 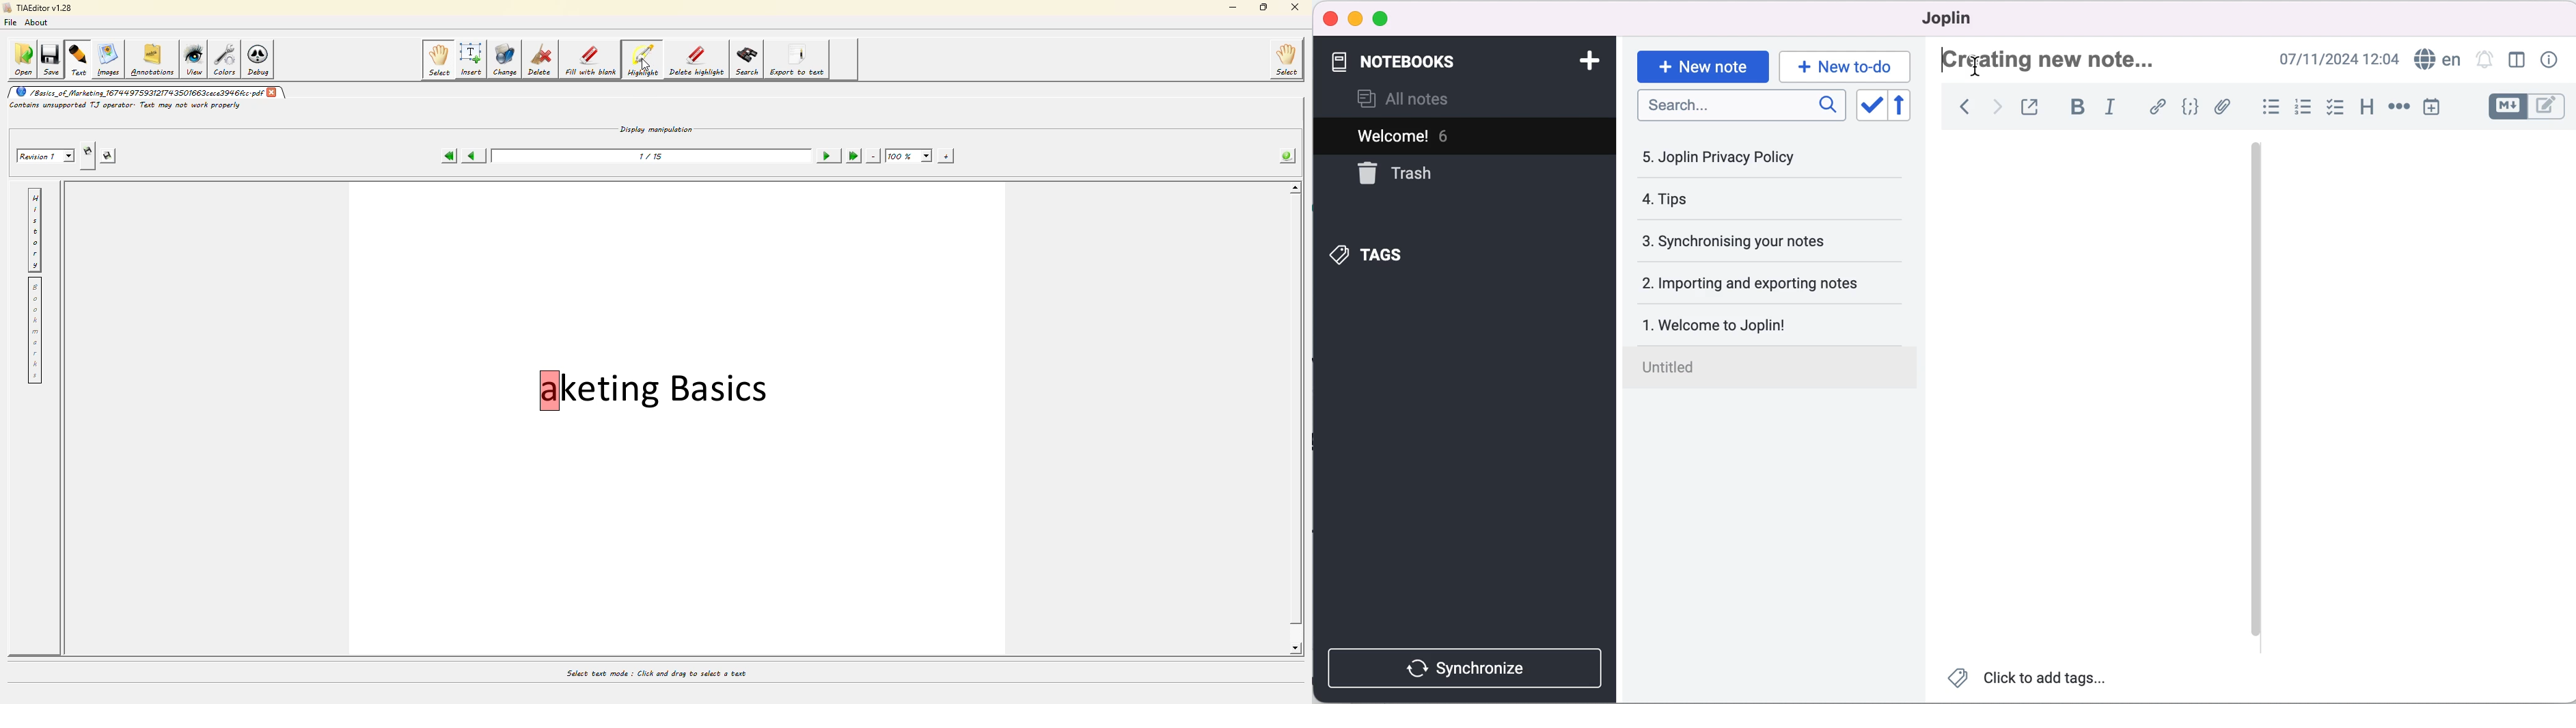 What do you see at coordinates (1847, 64) in the screenshot?
I see `new to-do` at bounding box center [1847, 64].